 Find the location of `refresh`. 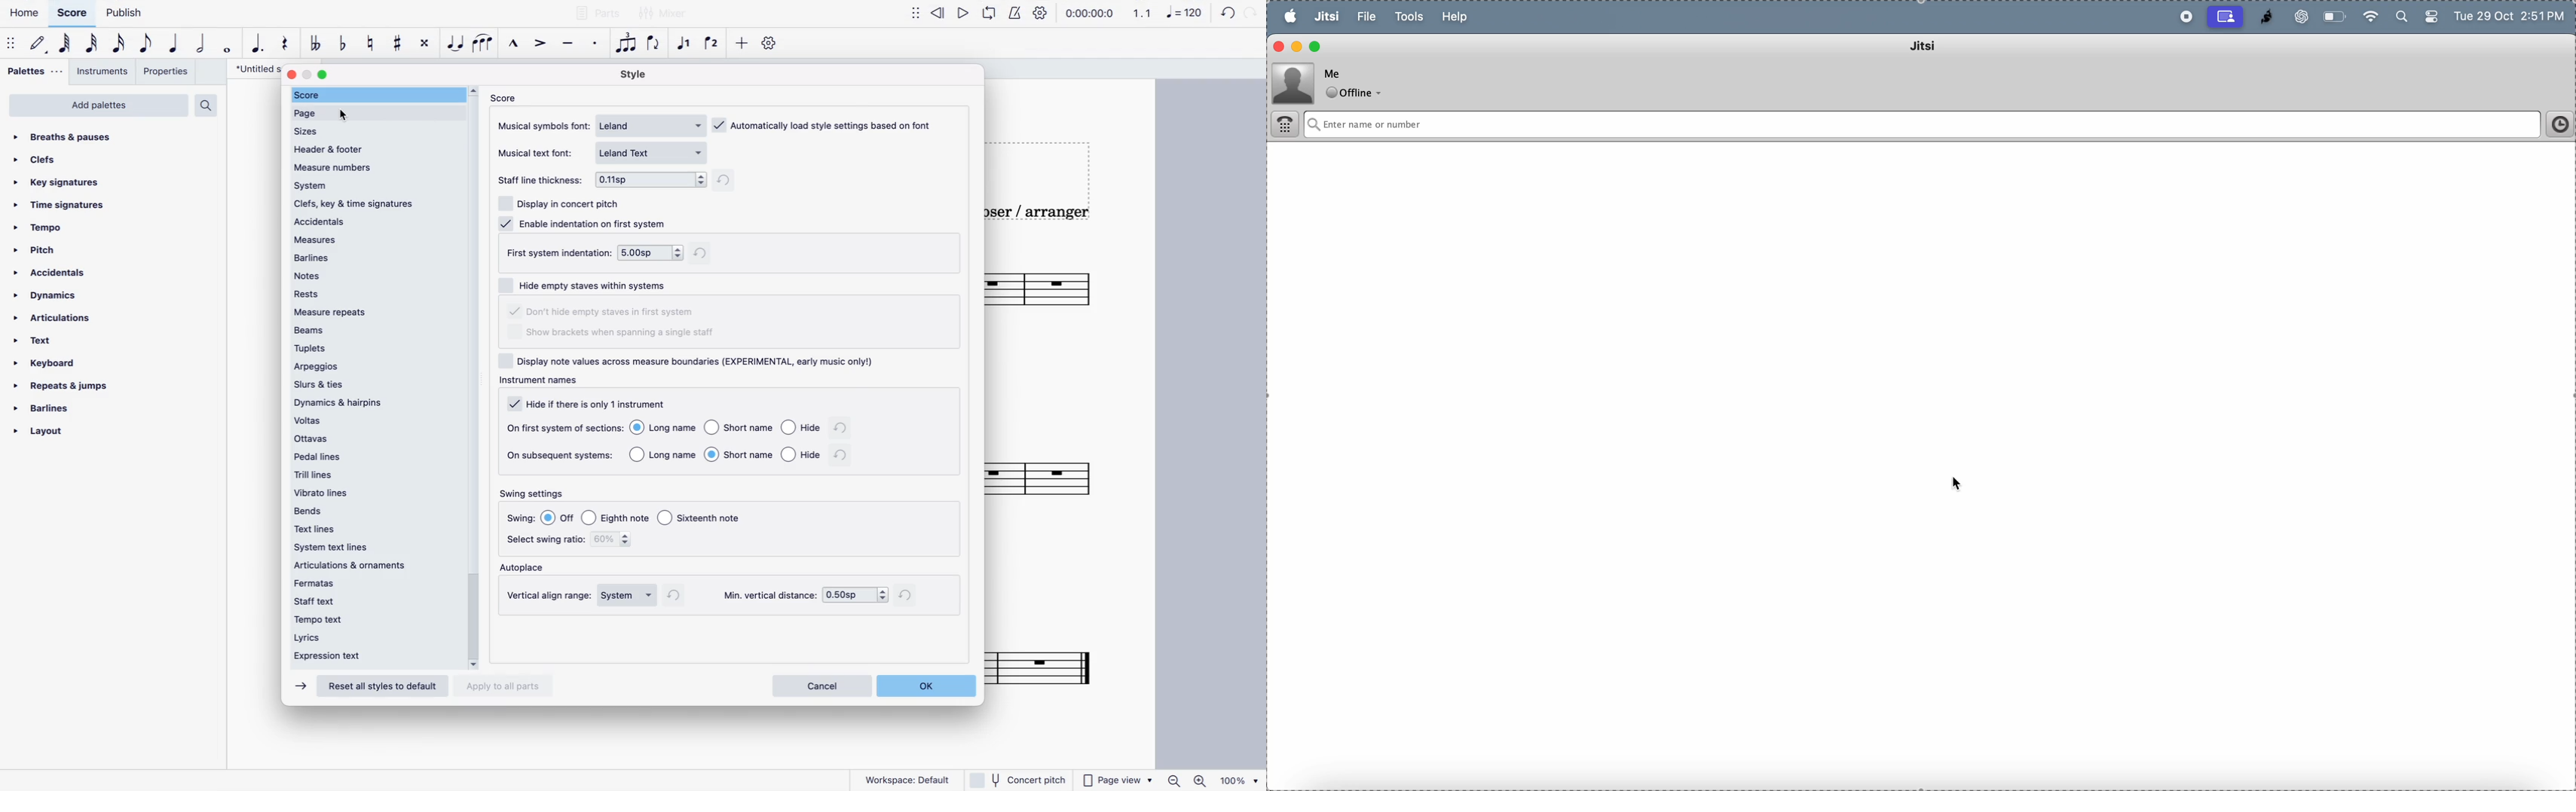

refresh is located at coordinates (732, 179).